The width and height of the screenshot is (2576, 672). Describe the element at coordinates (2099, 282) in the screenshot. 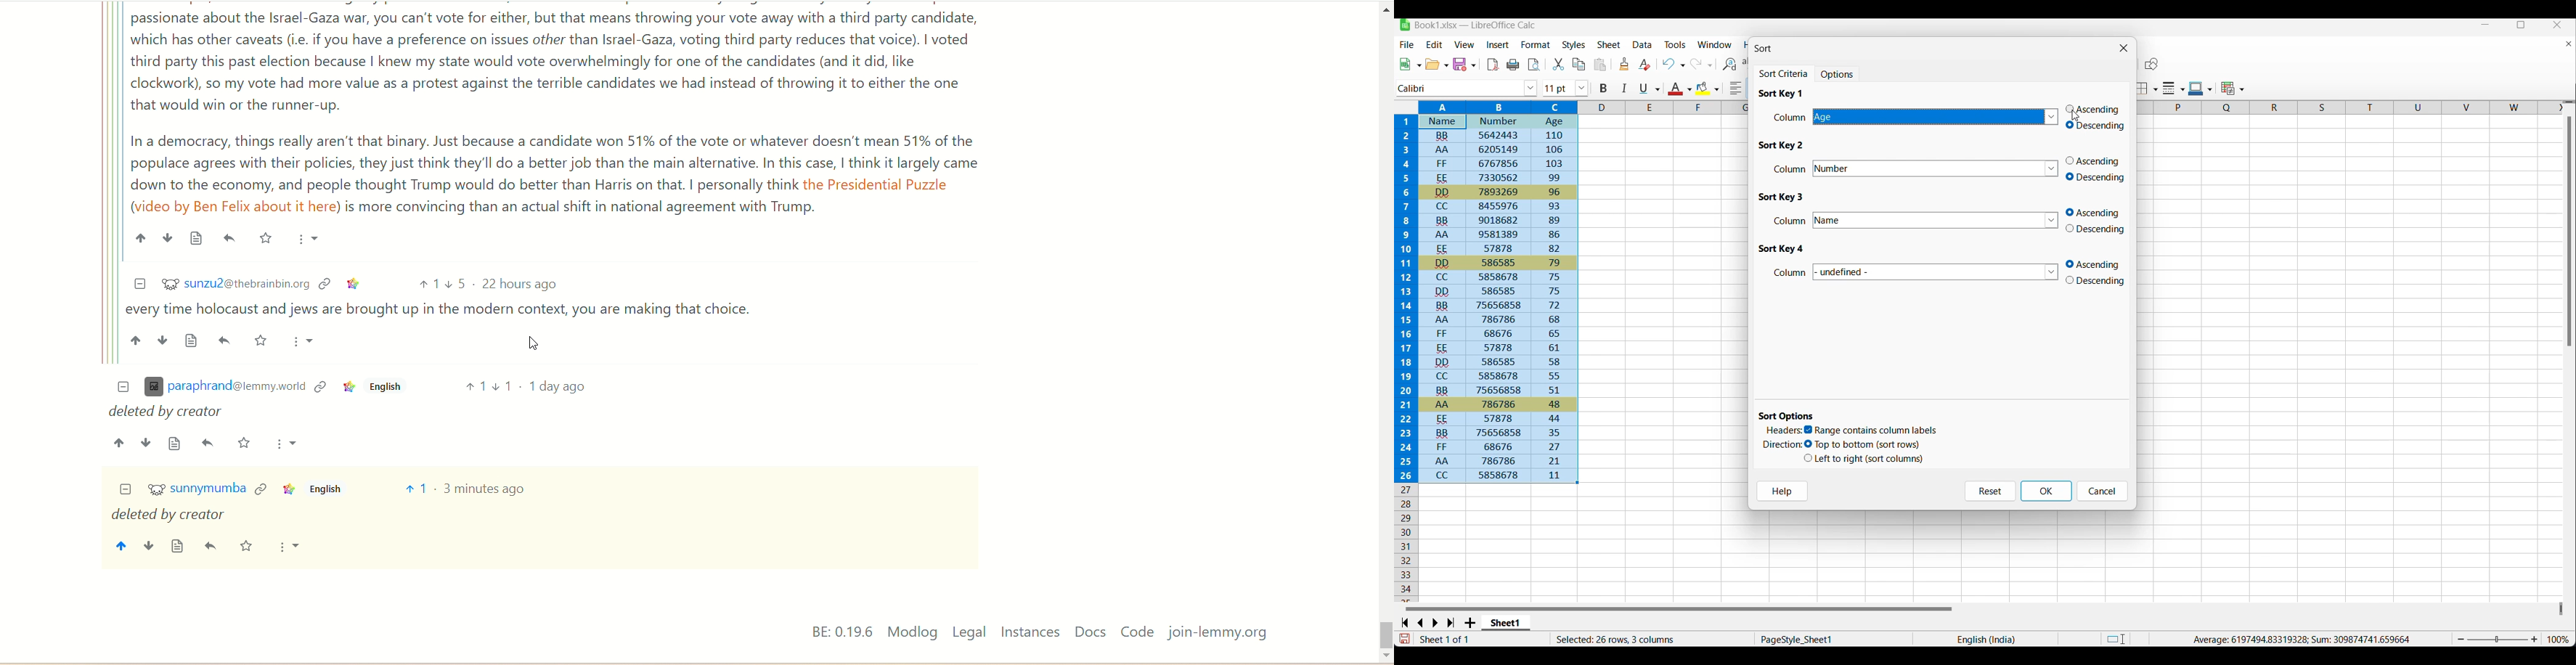

I see `descending` at that location.